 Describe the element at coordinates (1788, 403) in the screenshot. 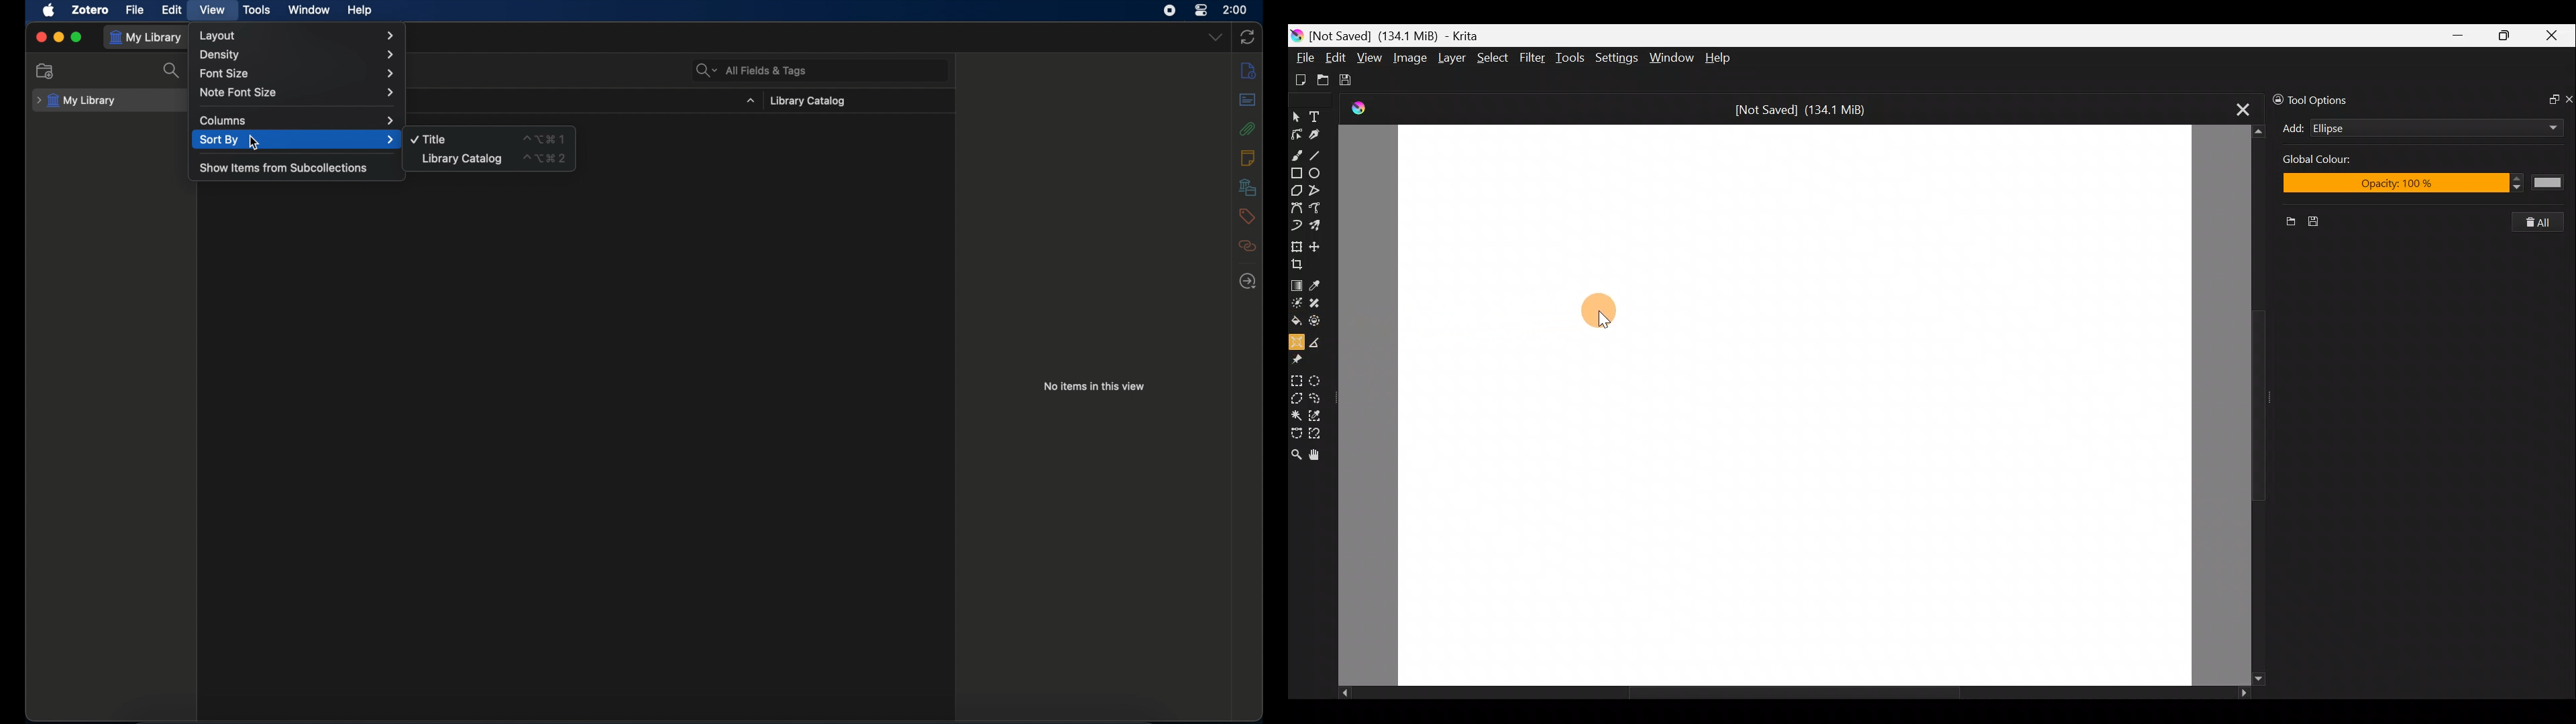

I see `Canvas` at that location.